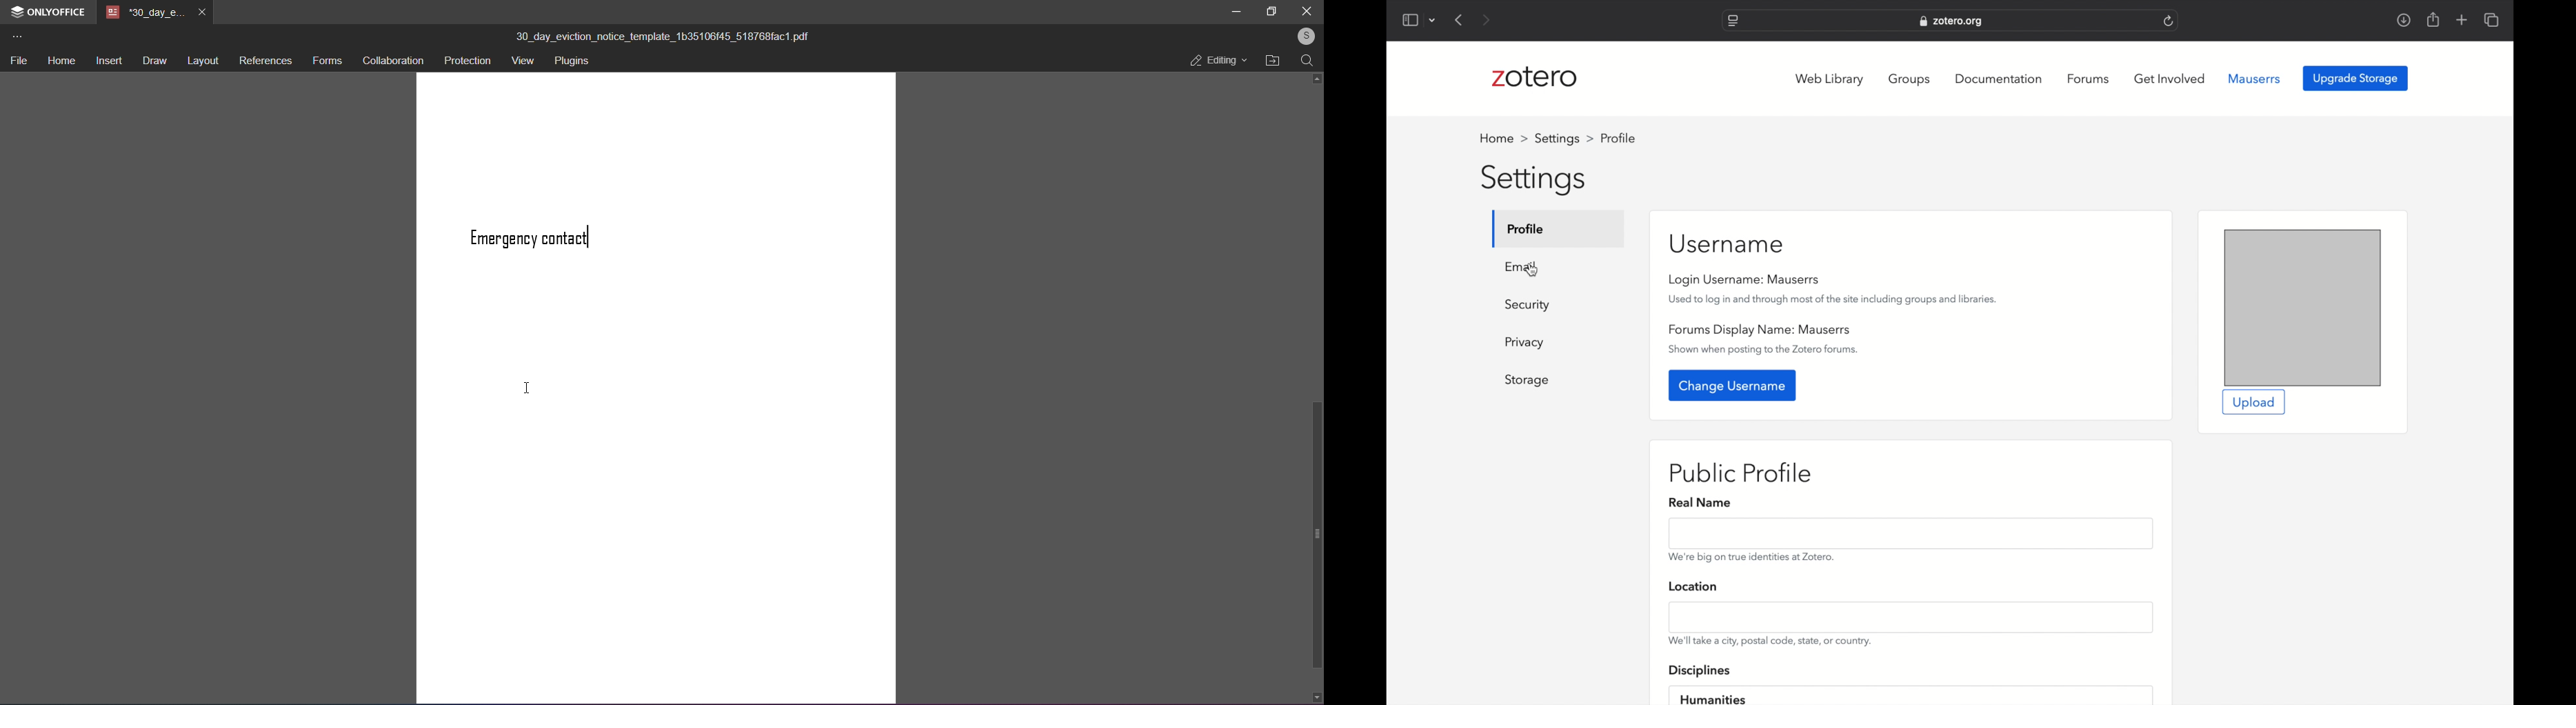  Describe the element at coordinates (19, 62) in the screenshot. I see `file` at that location.